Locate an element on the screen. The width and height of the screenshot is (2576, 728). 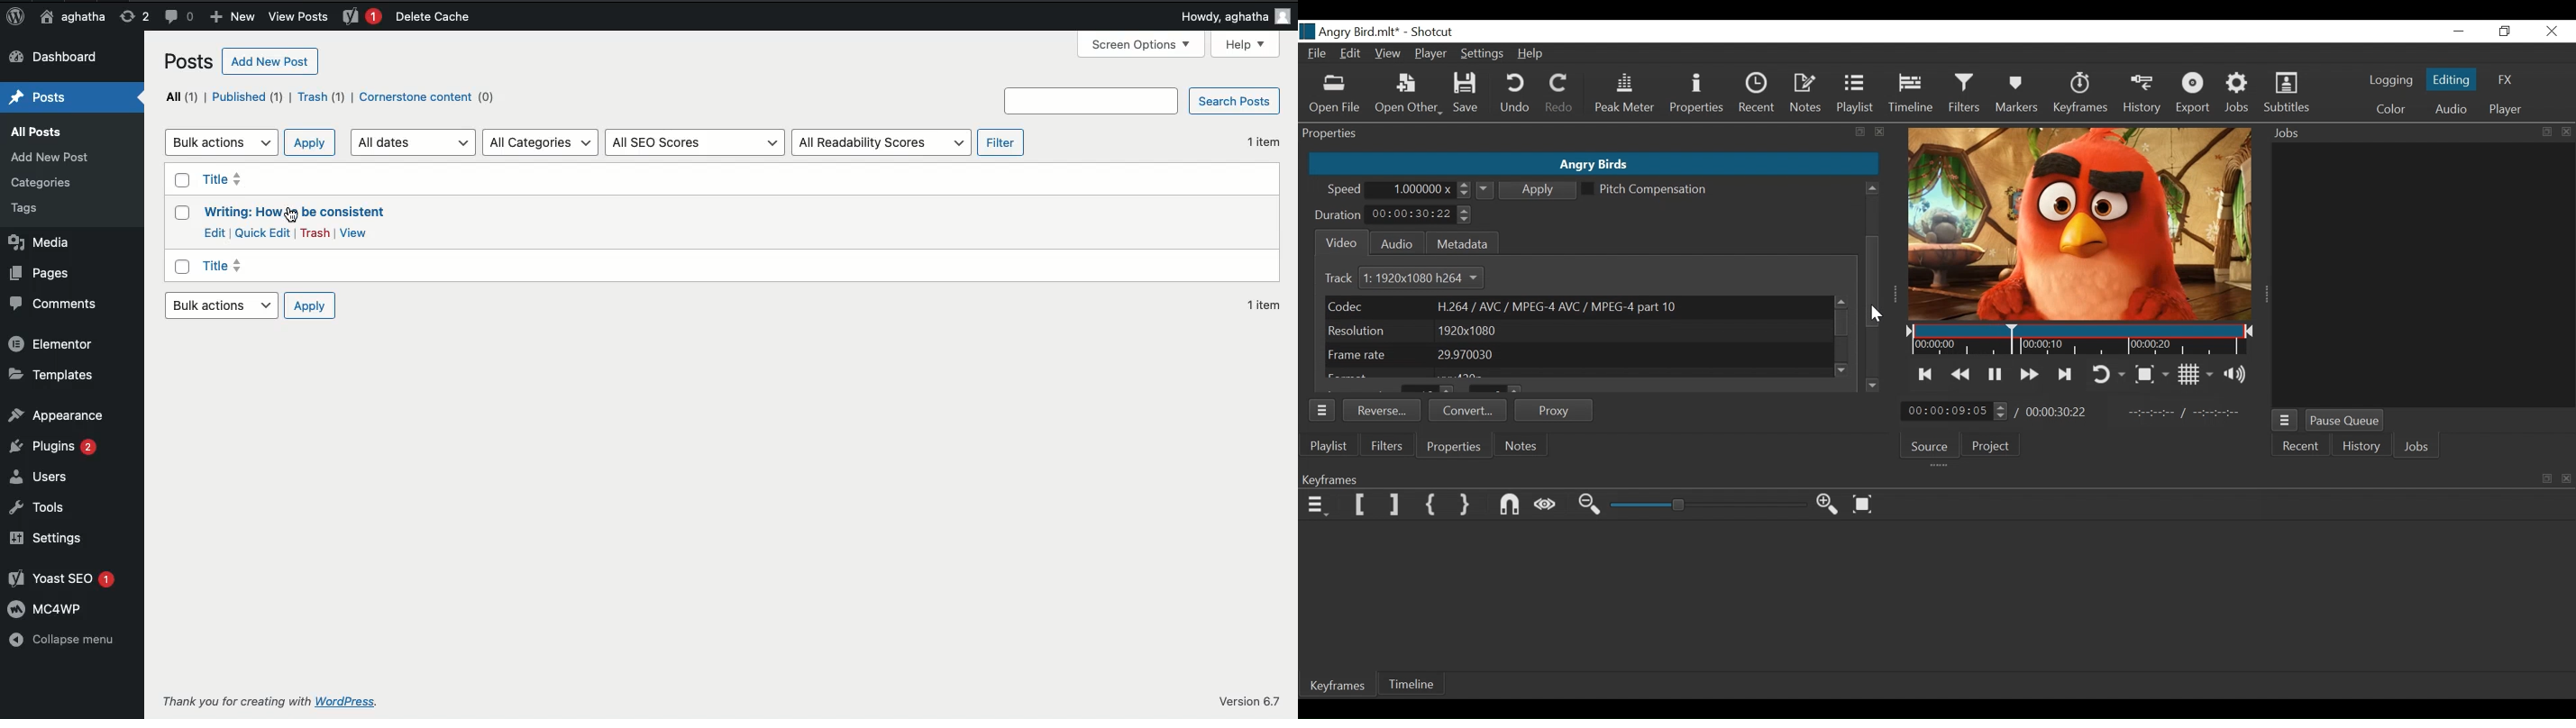
Pages is located at coordinates (42, 275).